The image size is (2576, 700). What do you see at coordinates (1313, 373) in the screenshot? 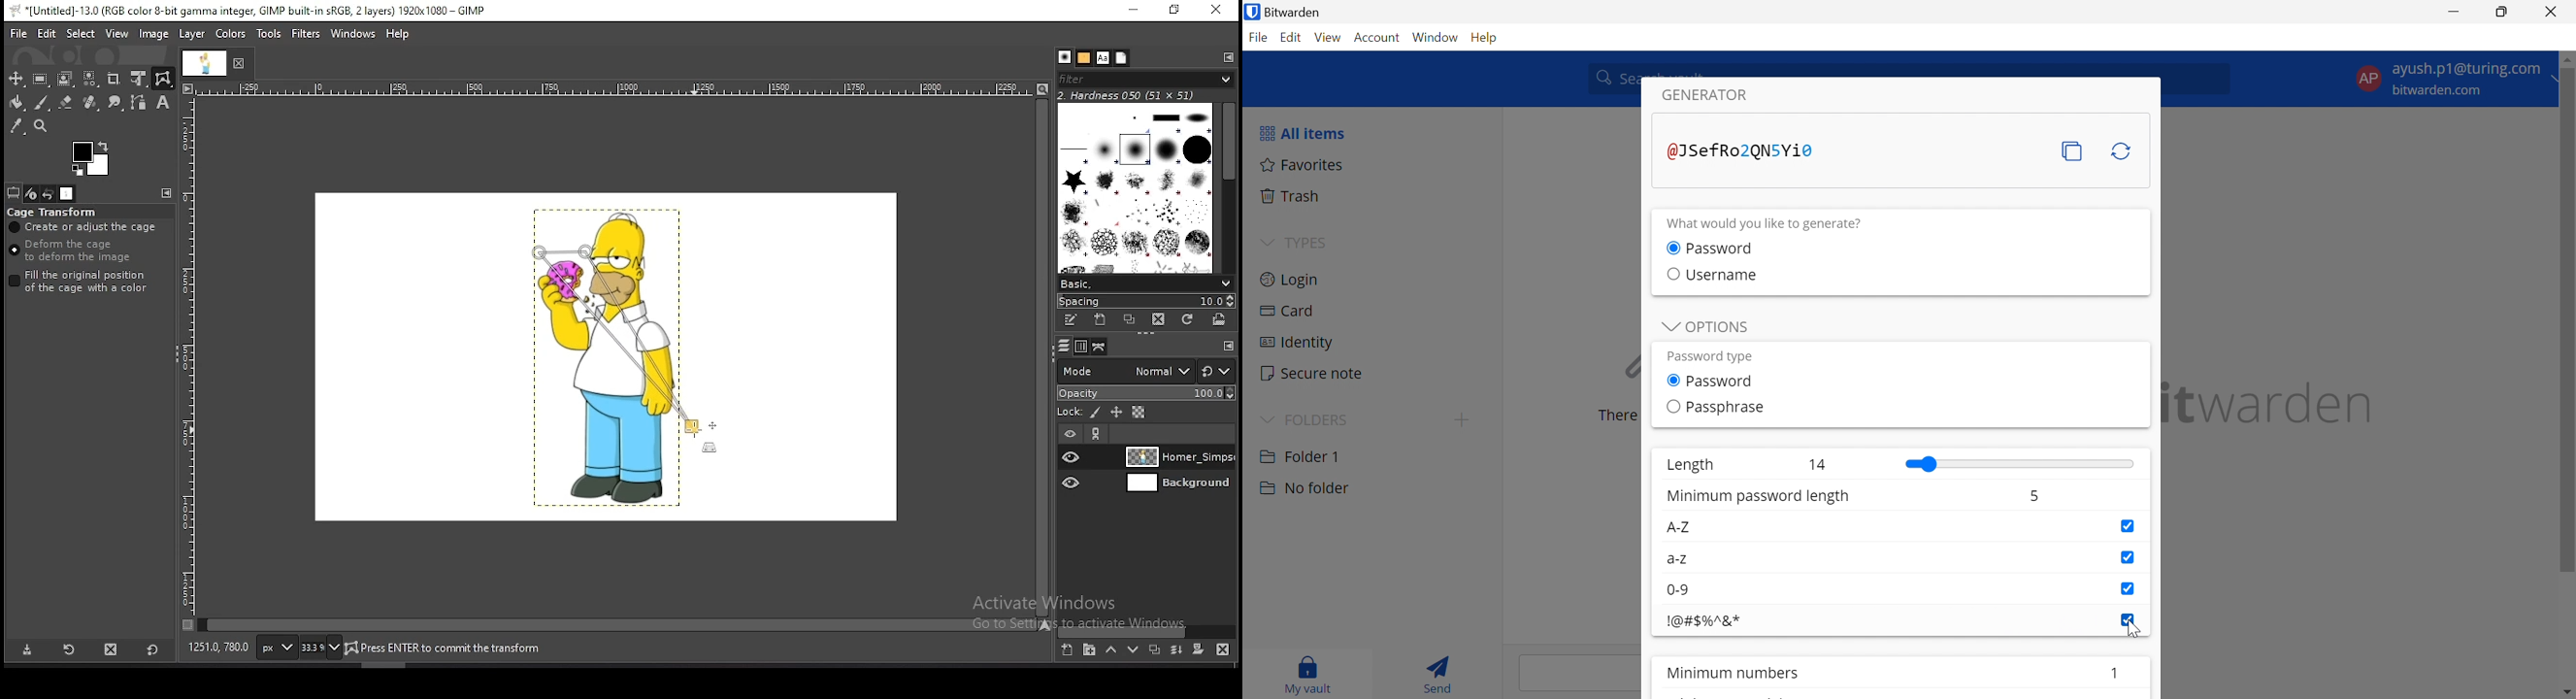
I see `Secure note` at bounding box center [1313, 373].